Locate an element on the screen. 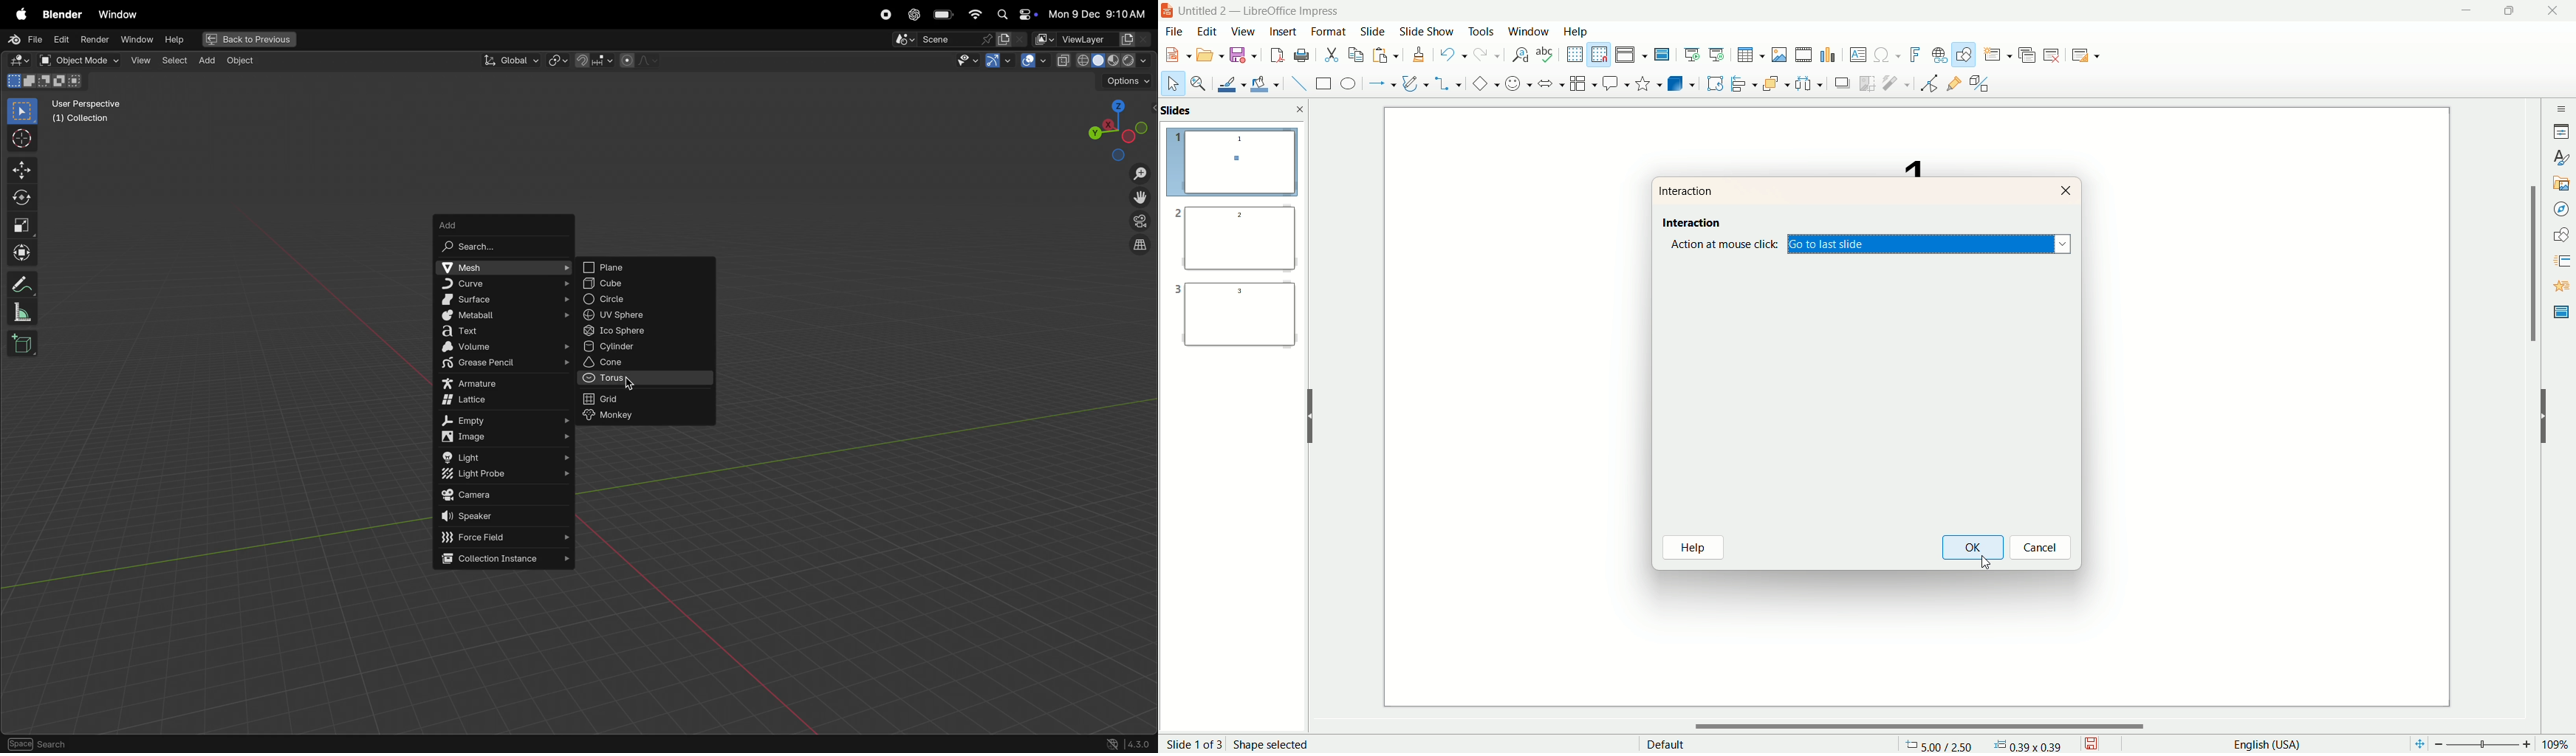 This screenshot has height=756, width=2576. draw function is located at coordinates (1964, 55).